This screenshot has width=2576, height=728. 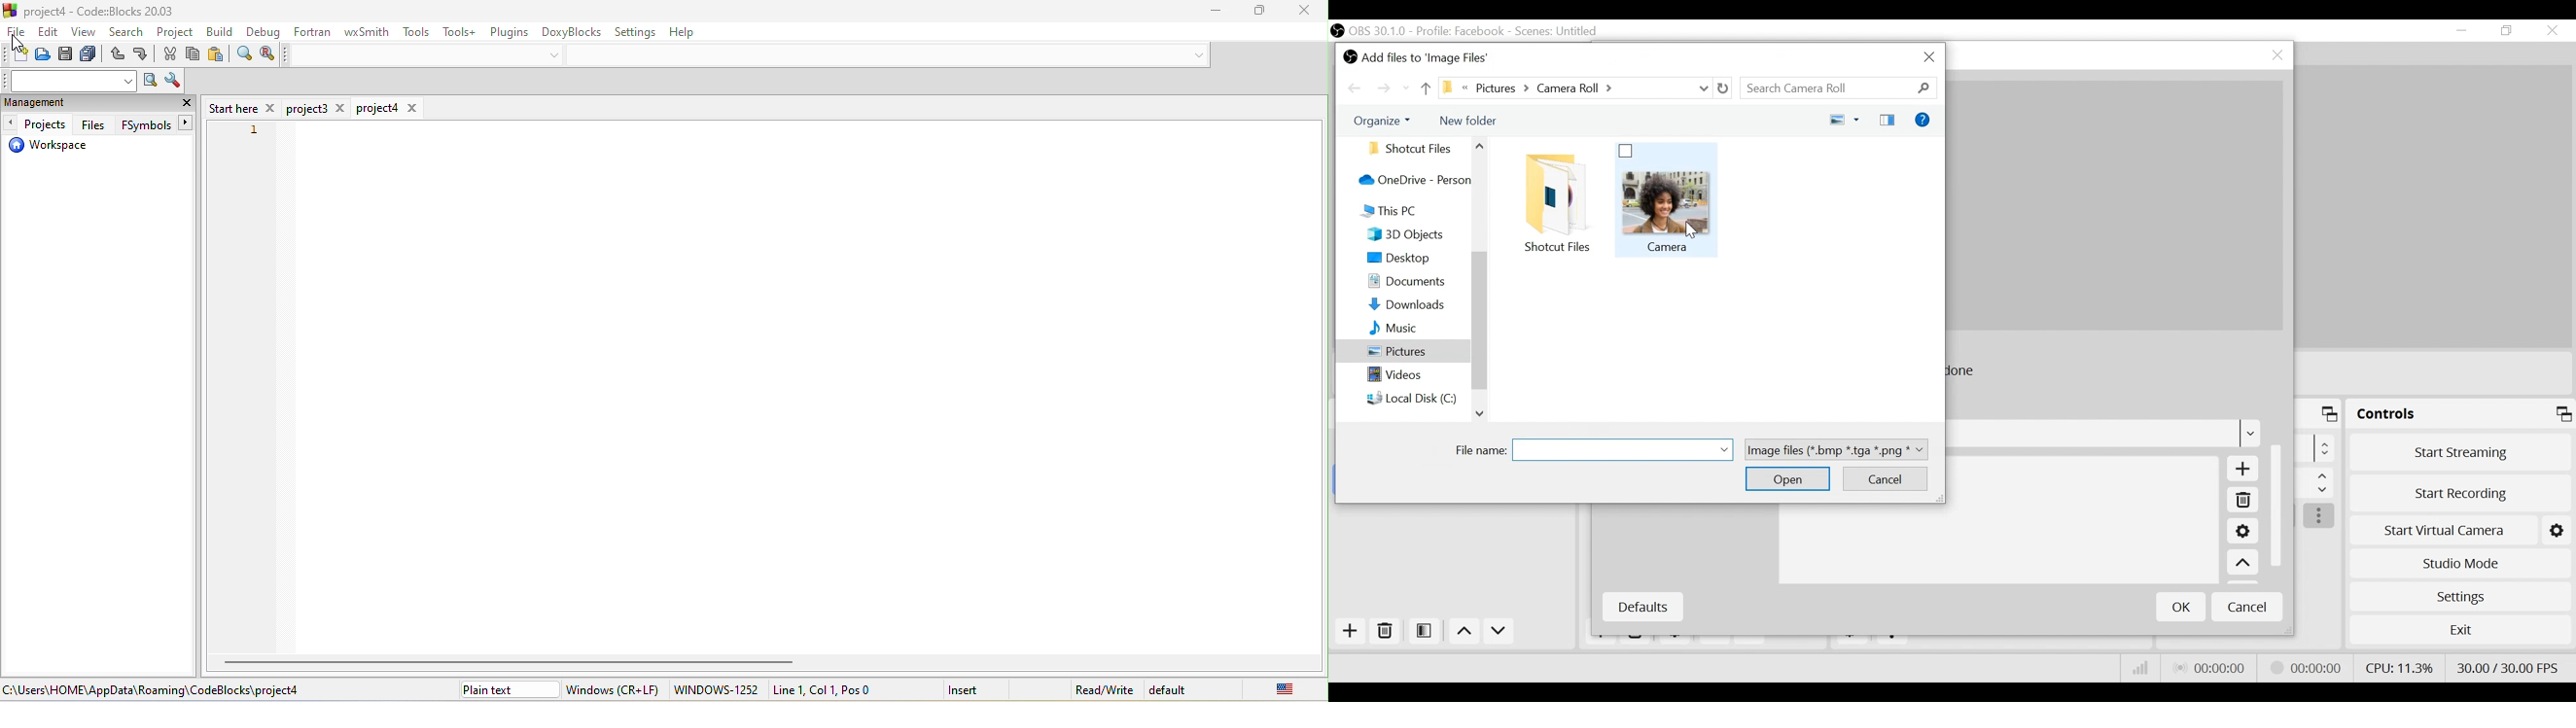 I want to click on Pictures, so click(x=1401, y=354).